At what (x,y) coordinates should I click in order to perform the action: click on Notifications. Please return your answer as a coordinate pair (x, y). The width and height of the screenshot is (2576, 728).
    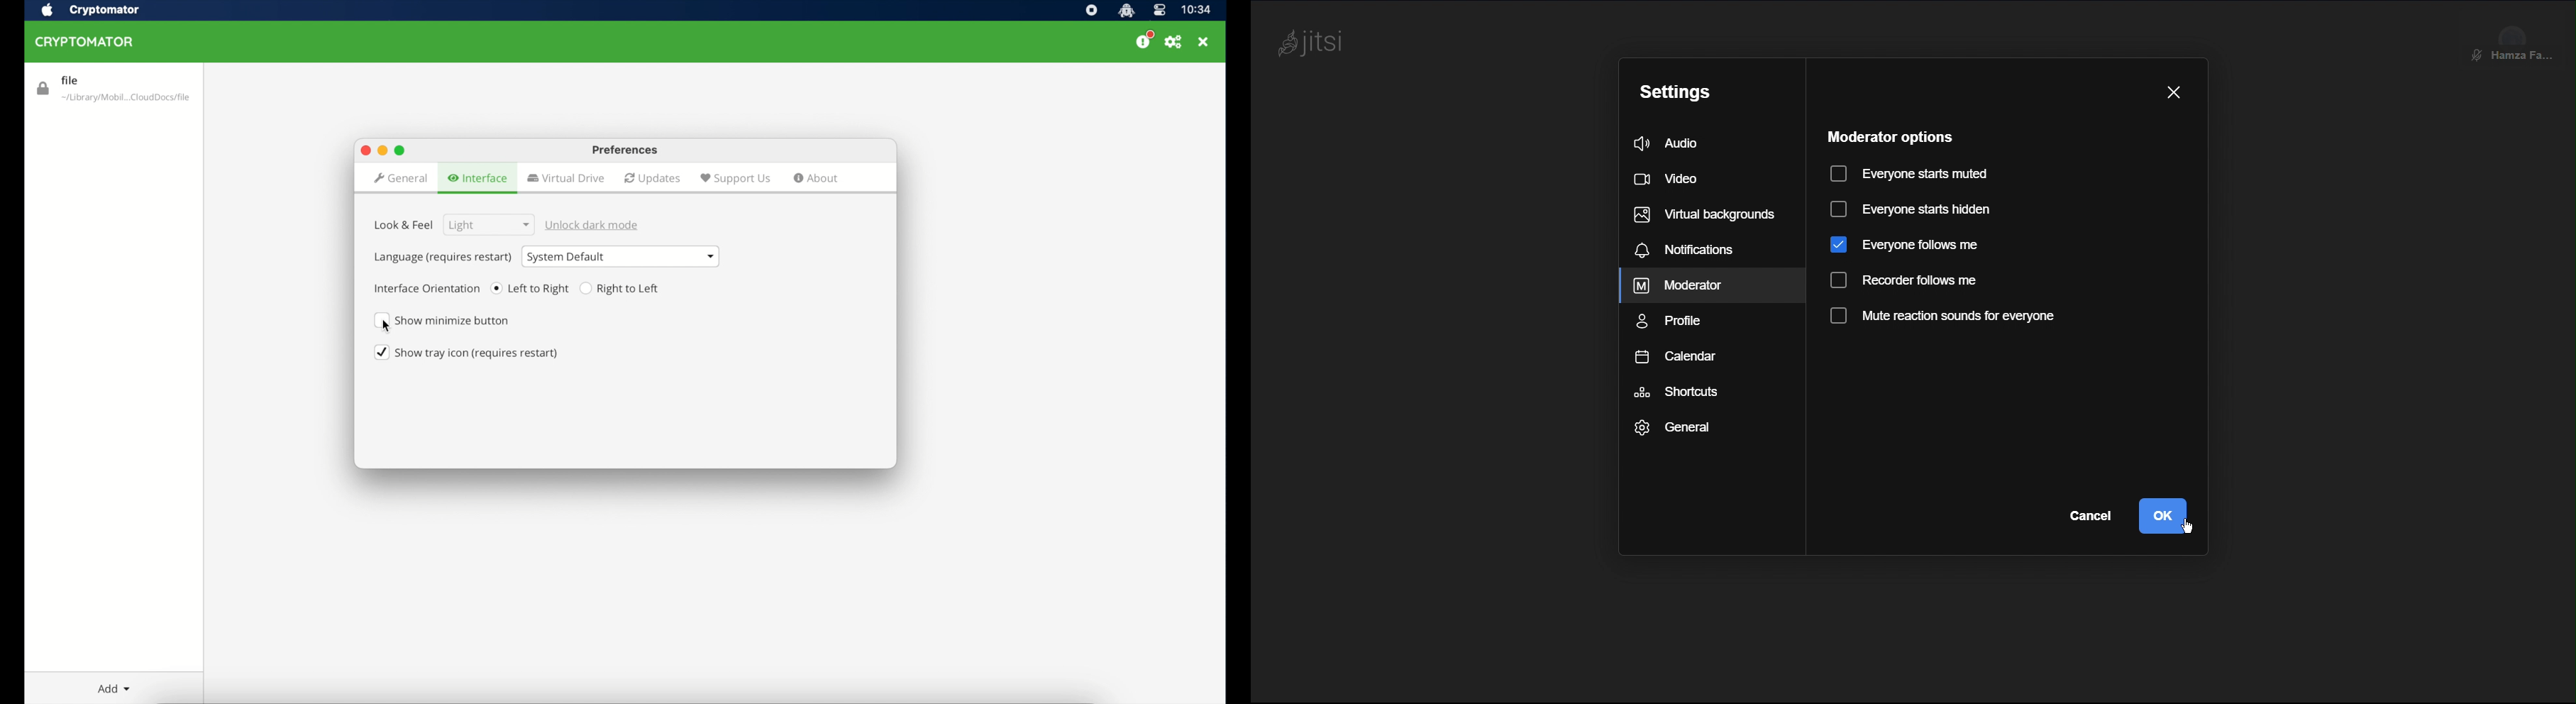
    Looking at the image, I should click on (1689, 249).